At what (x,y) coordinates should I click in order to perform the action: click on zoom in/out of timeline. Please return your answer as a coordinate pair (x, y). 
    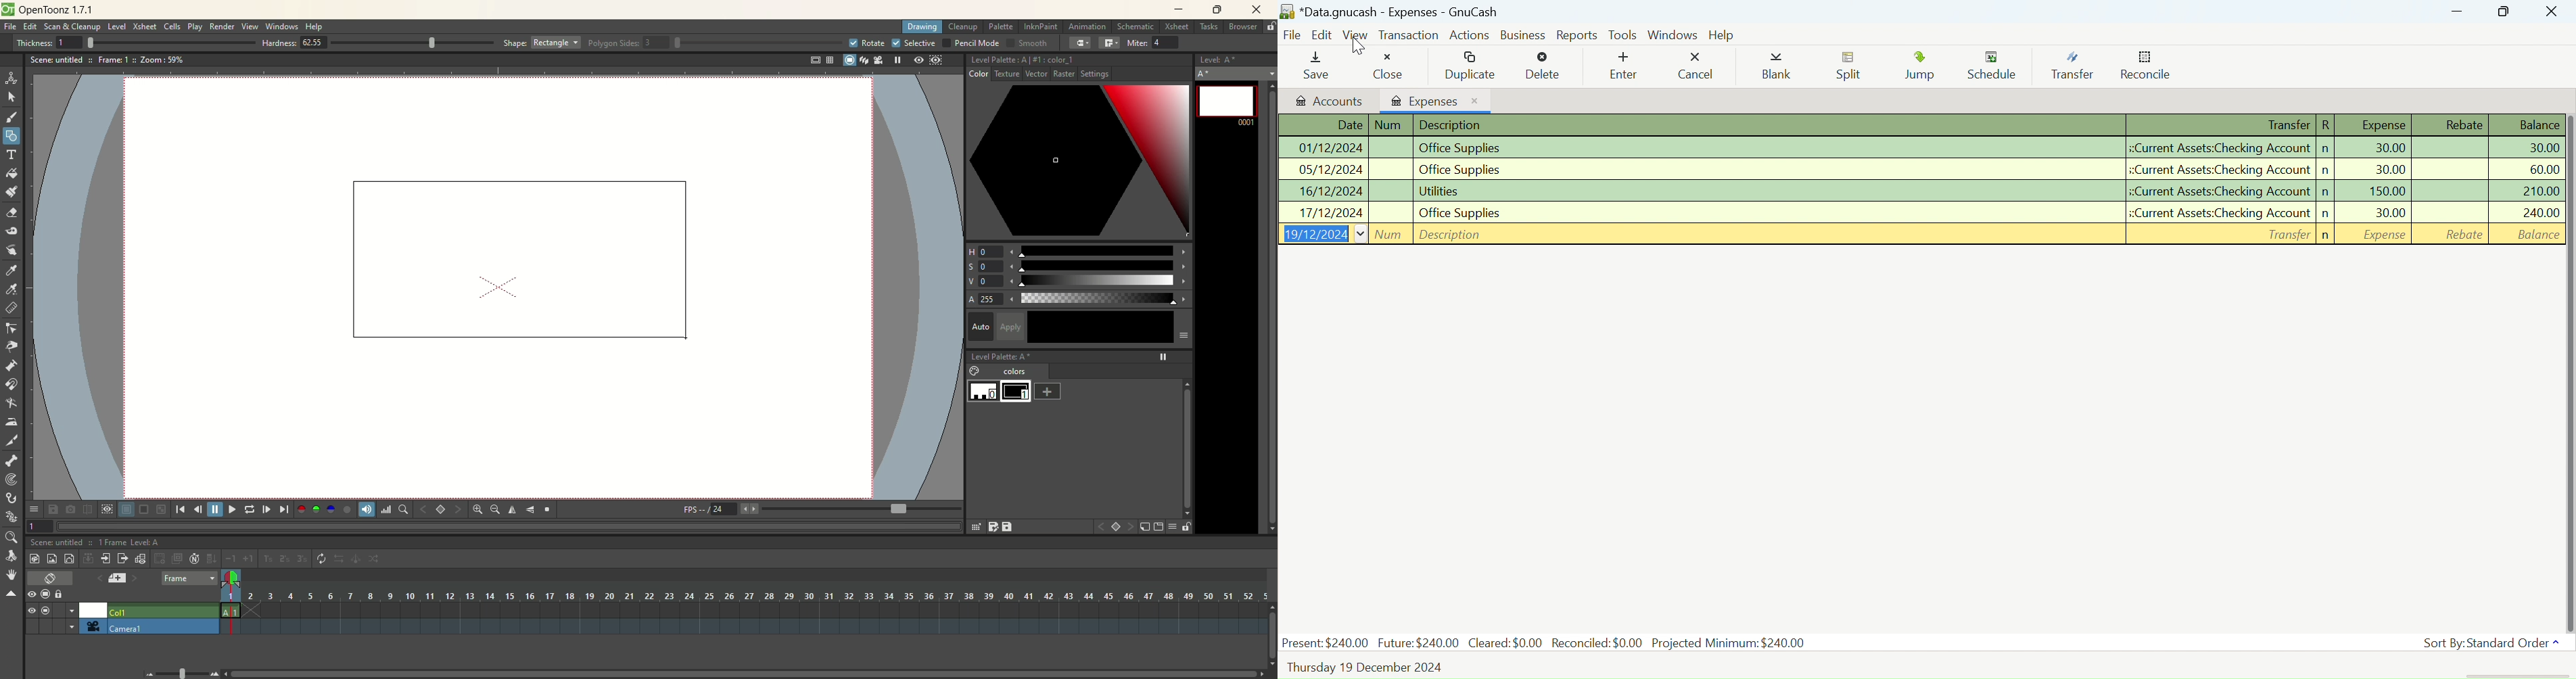
    Looking at the image, I should click on (182, 672).